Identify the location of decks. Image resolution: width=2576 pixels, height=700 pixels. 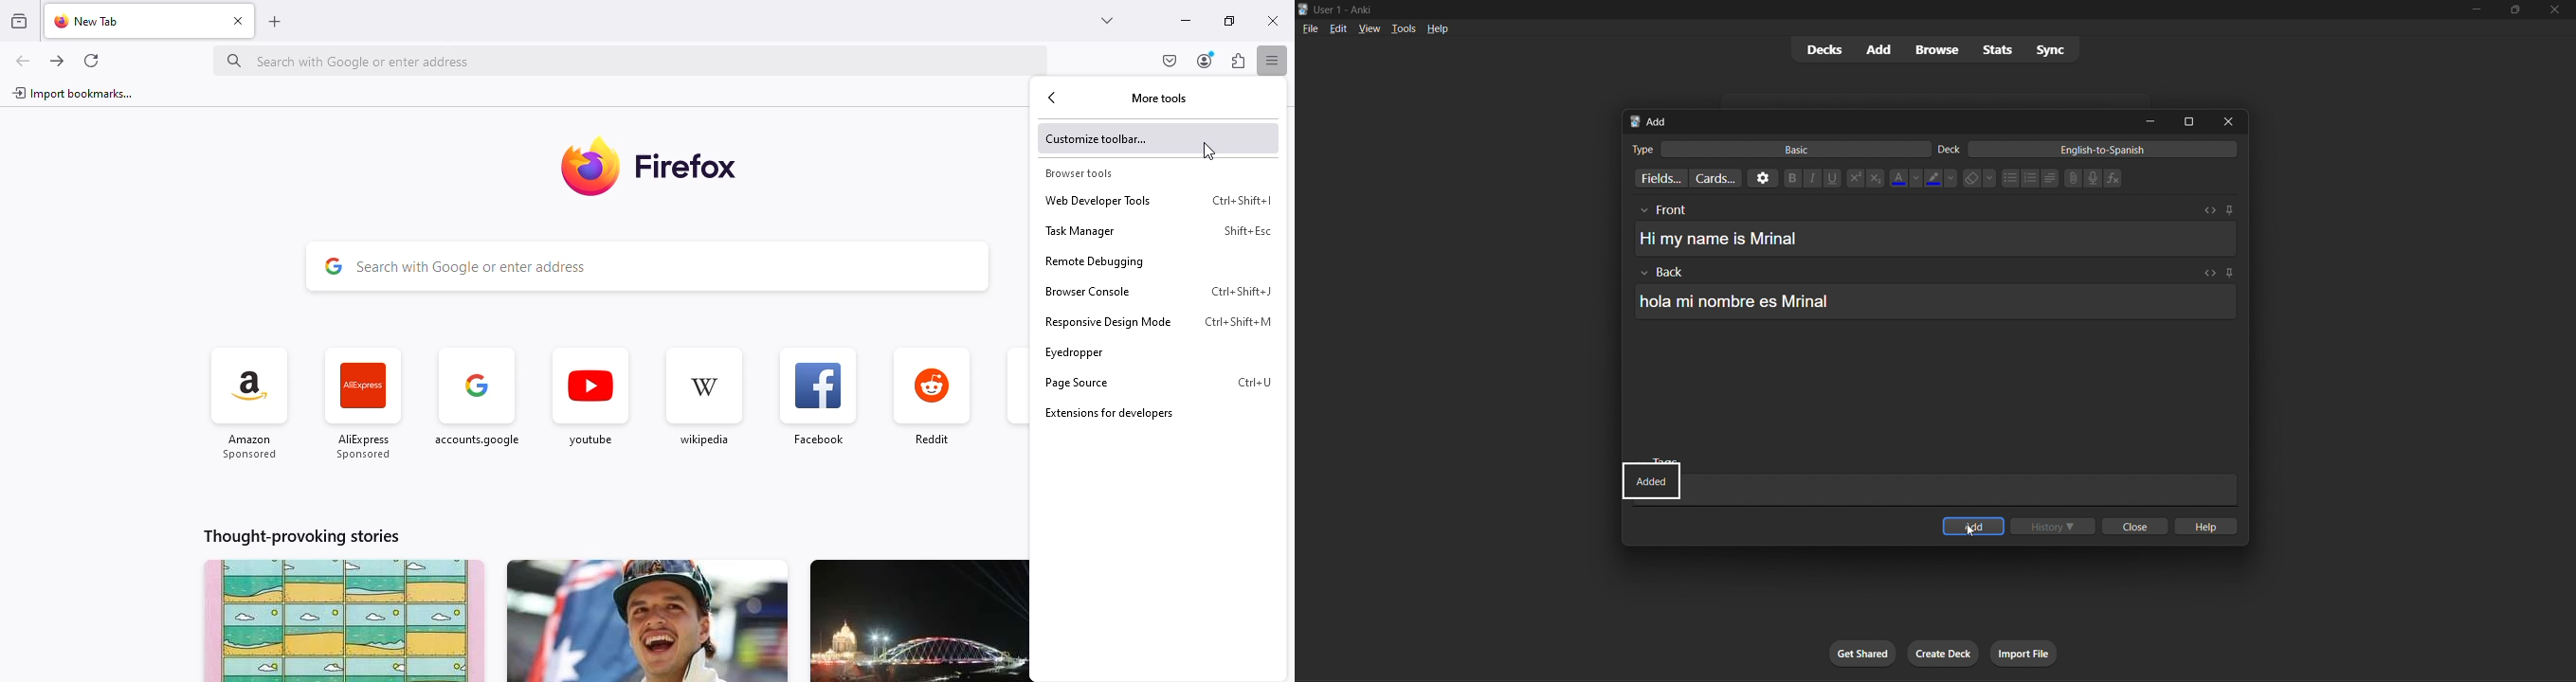
(1823, 49).